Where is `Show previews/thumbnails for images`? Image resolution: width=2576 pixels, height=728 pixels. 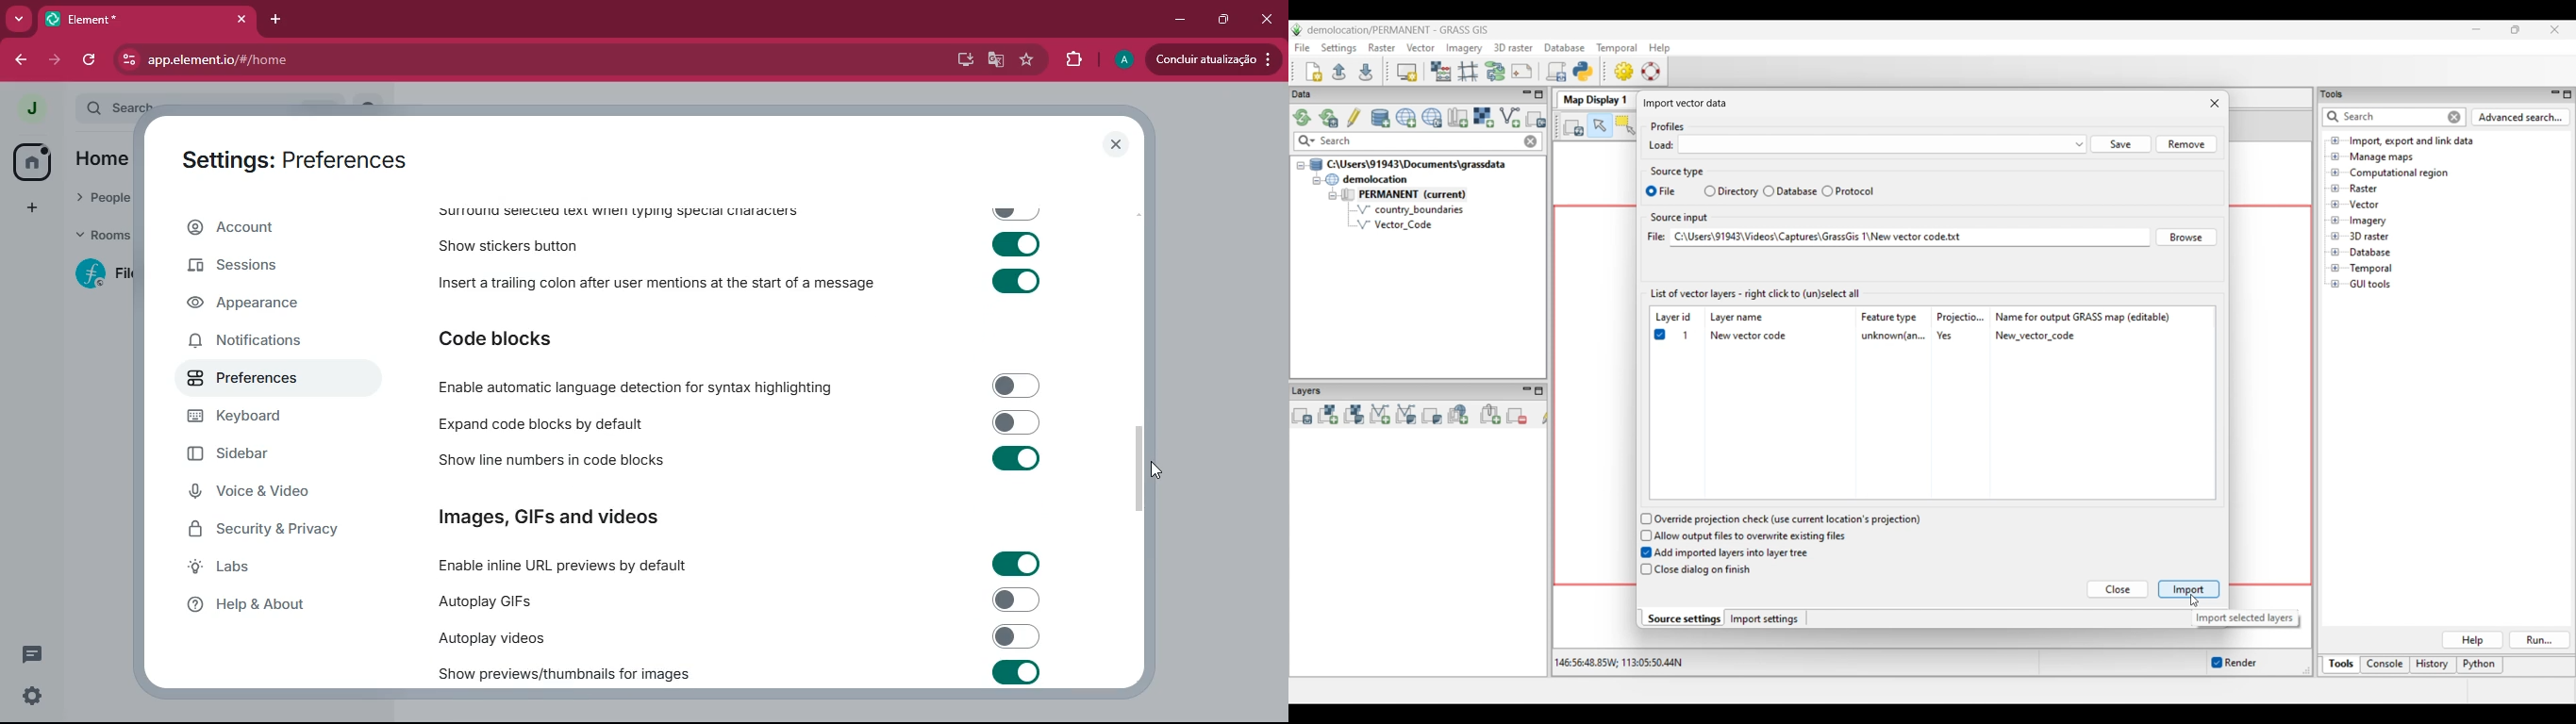 Show previews/thumbnails for images is located at coordinates (741, 672).